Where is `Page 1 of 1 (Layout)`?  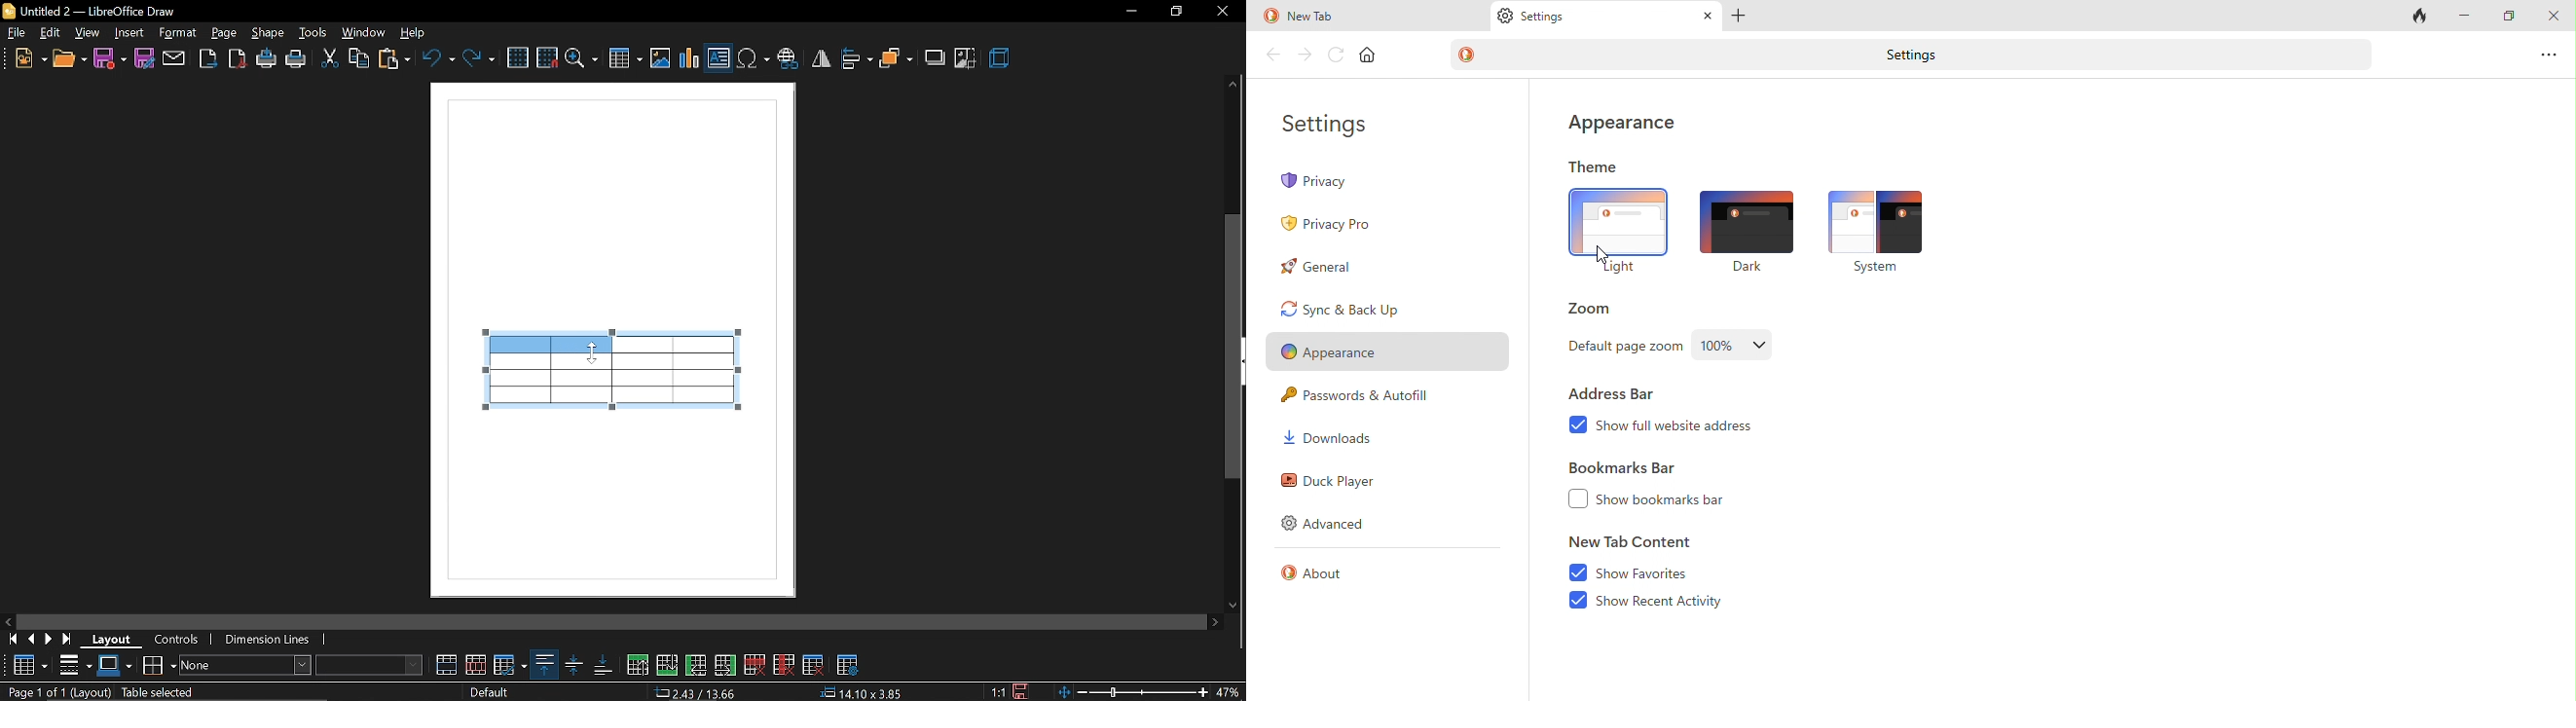 Page 1 of 1 (Layout) is located at coordinates (56, 692).